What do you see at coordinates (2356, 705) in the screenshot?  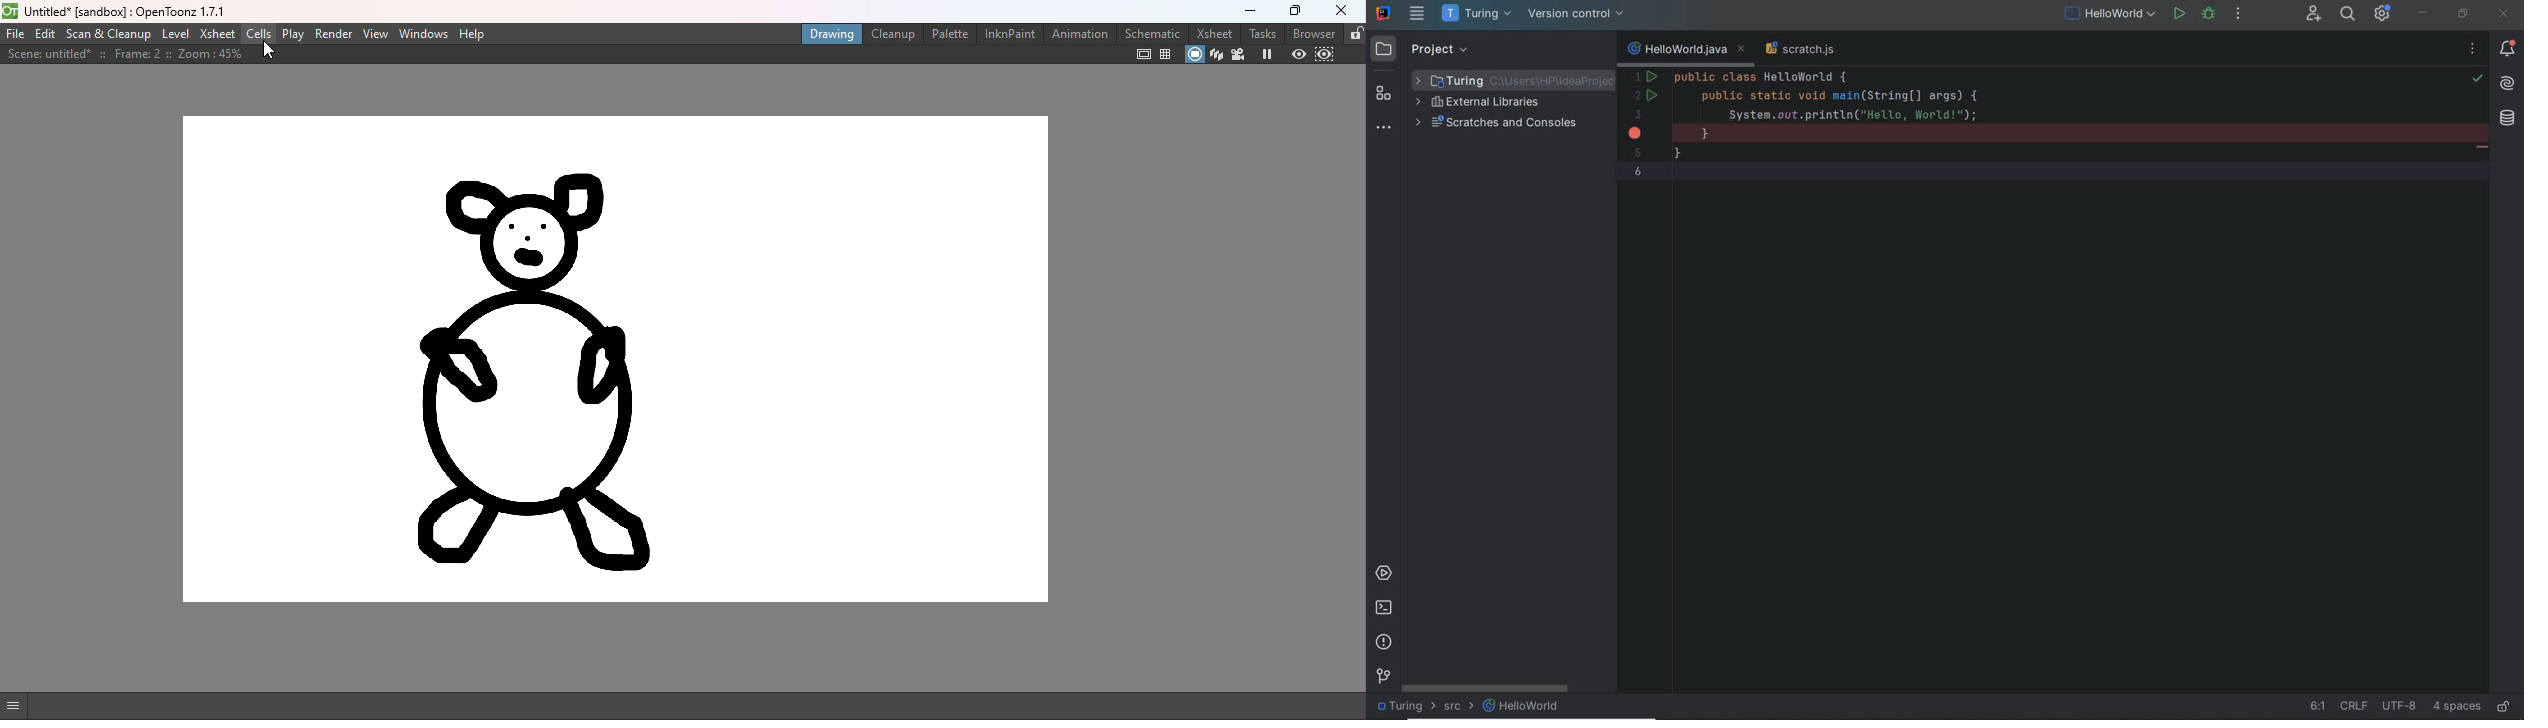 I see `line separator` at bounding box center [2356, 705].